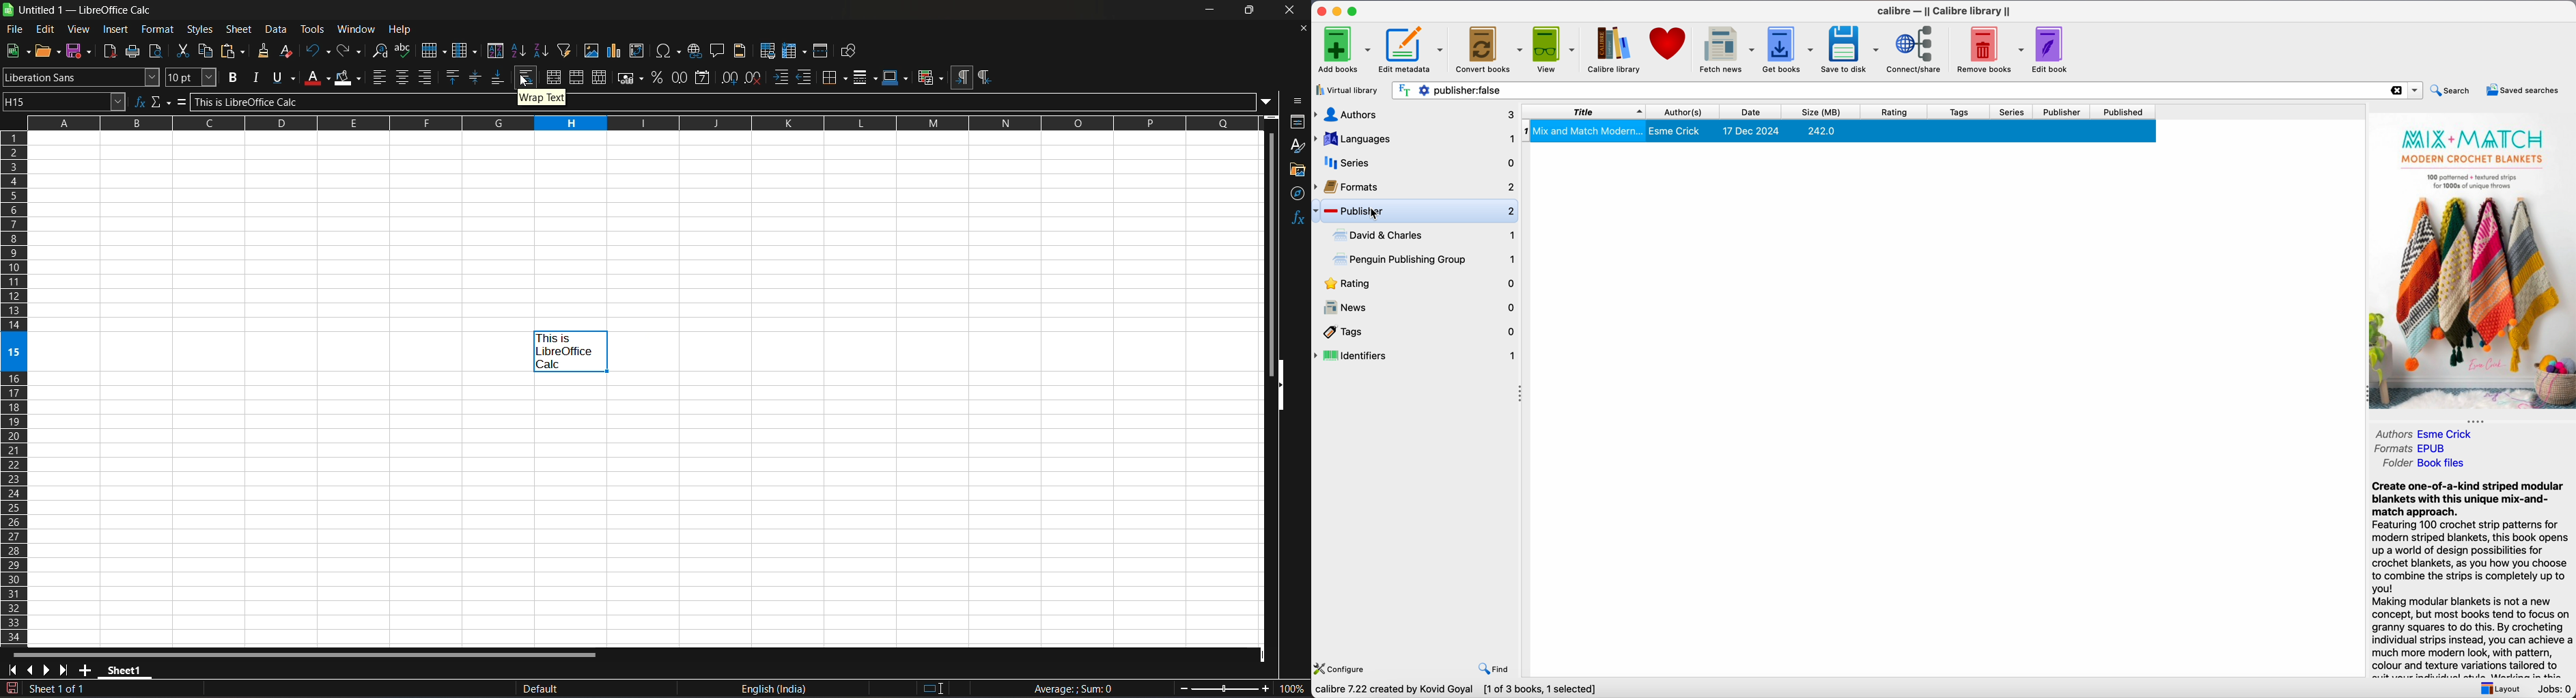 The width and height of the screenshot is (2576, 700). Describe the element at coordinates (192, 76) in the screenshot. I see `font size` at that location.